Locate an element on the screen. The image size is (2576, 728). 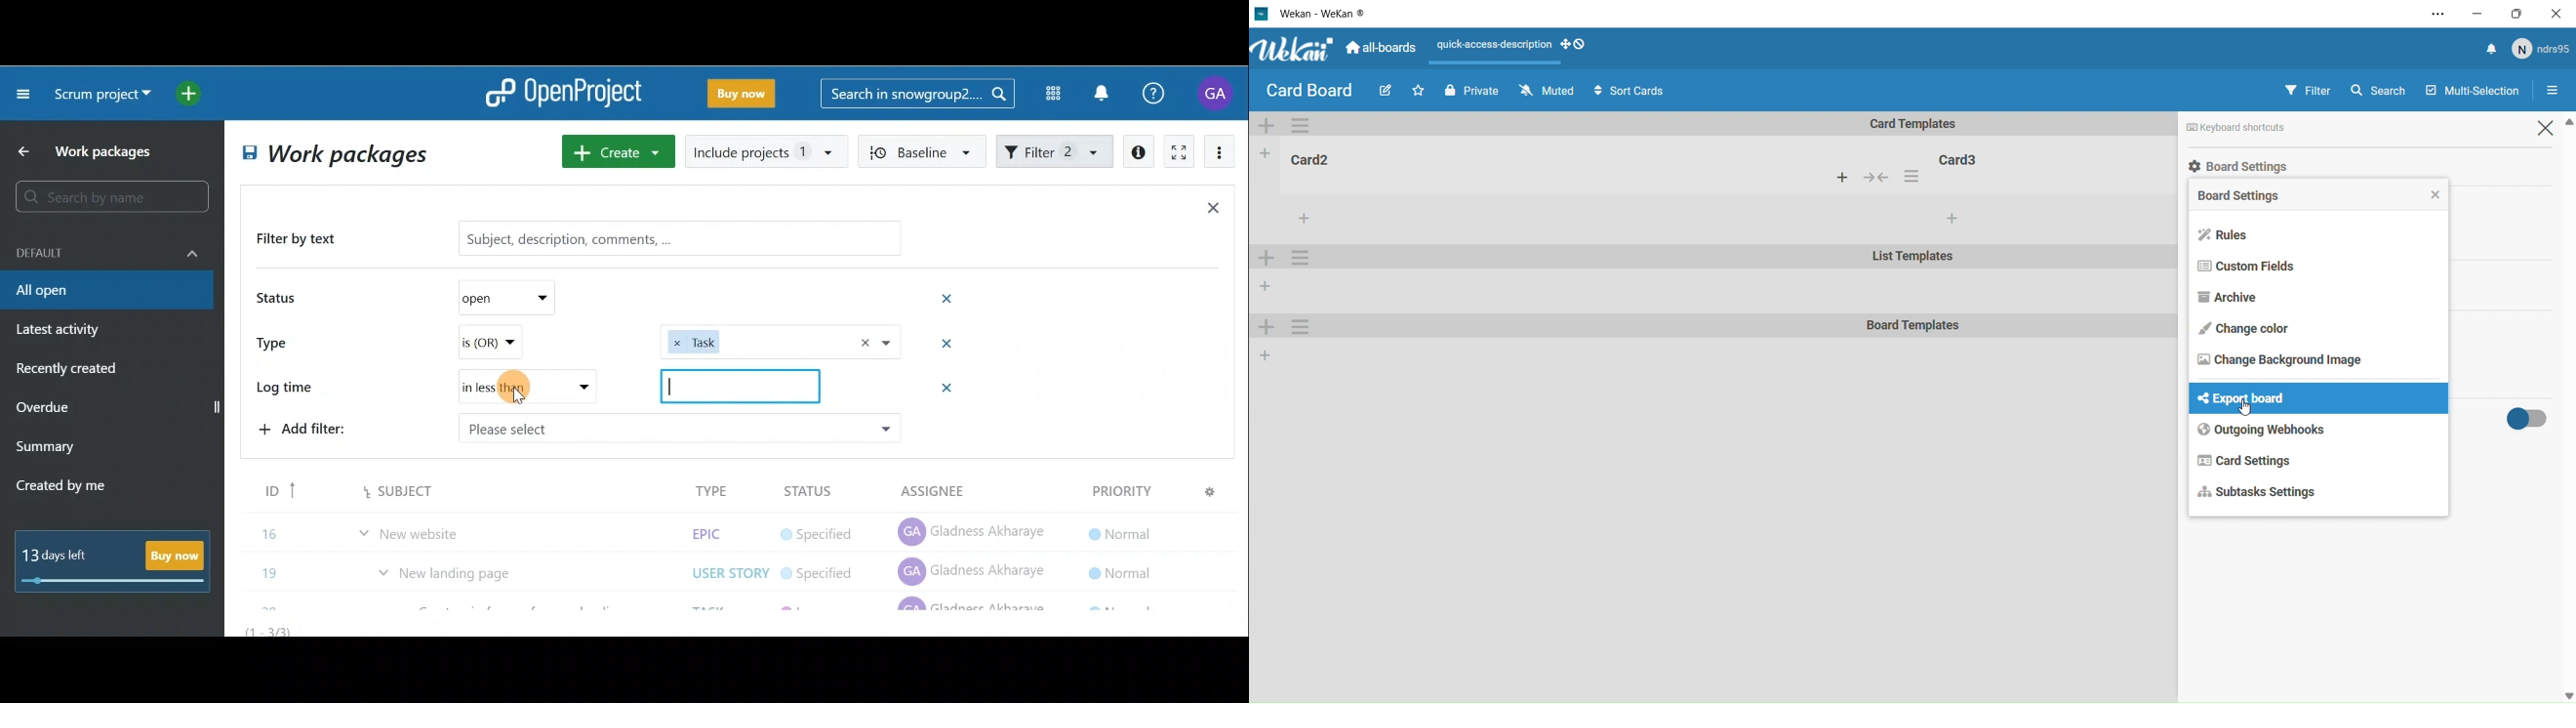
Change color is located at coordinates (2254, 327).